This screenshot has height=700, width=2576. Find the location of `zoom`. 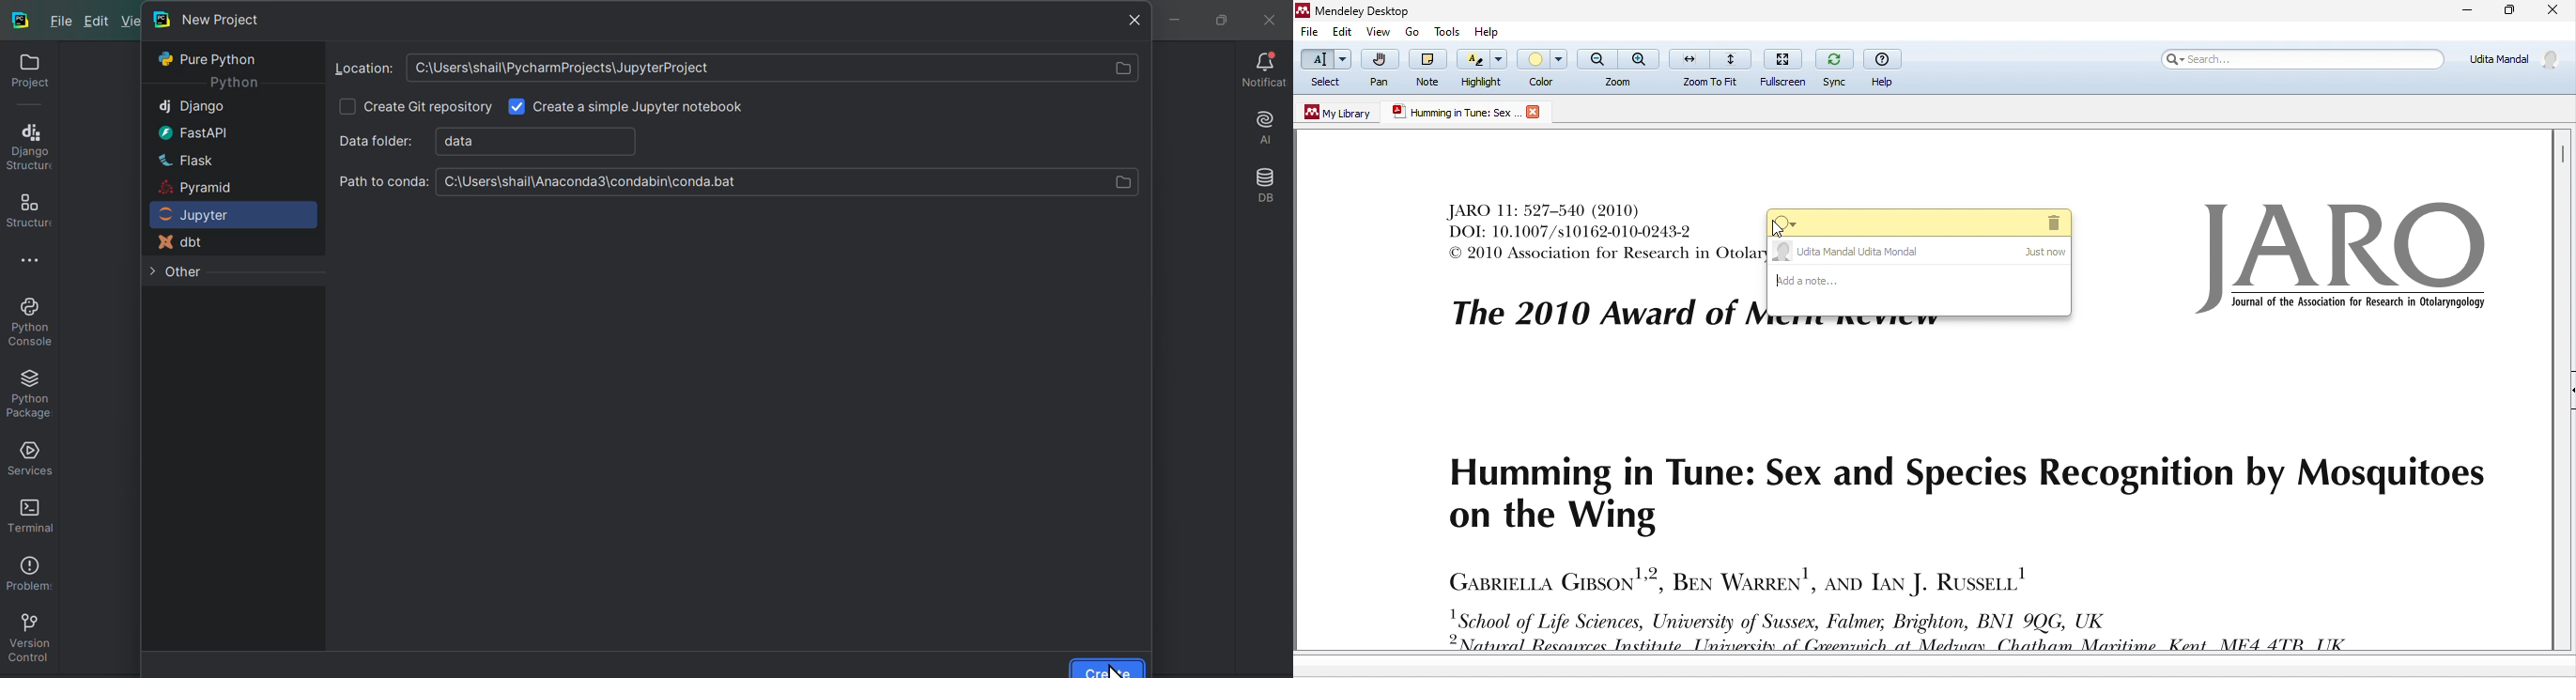

zoom is located at coordinates (1617, 69).